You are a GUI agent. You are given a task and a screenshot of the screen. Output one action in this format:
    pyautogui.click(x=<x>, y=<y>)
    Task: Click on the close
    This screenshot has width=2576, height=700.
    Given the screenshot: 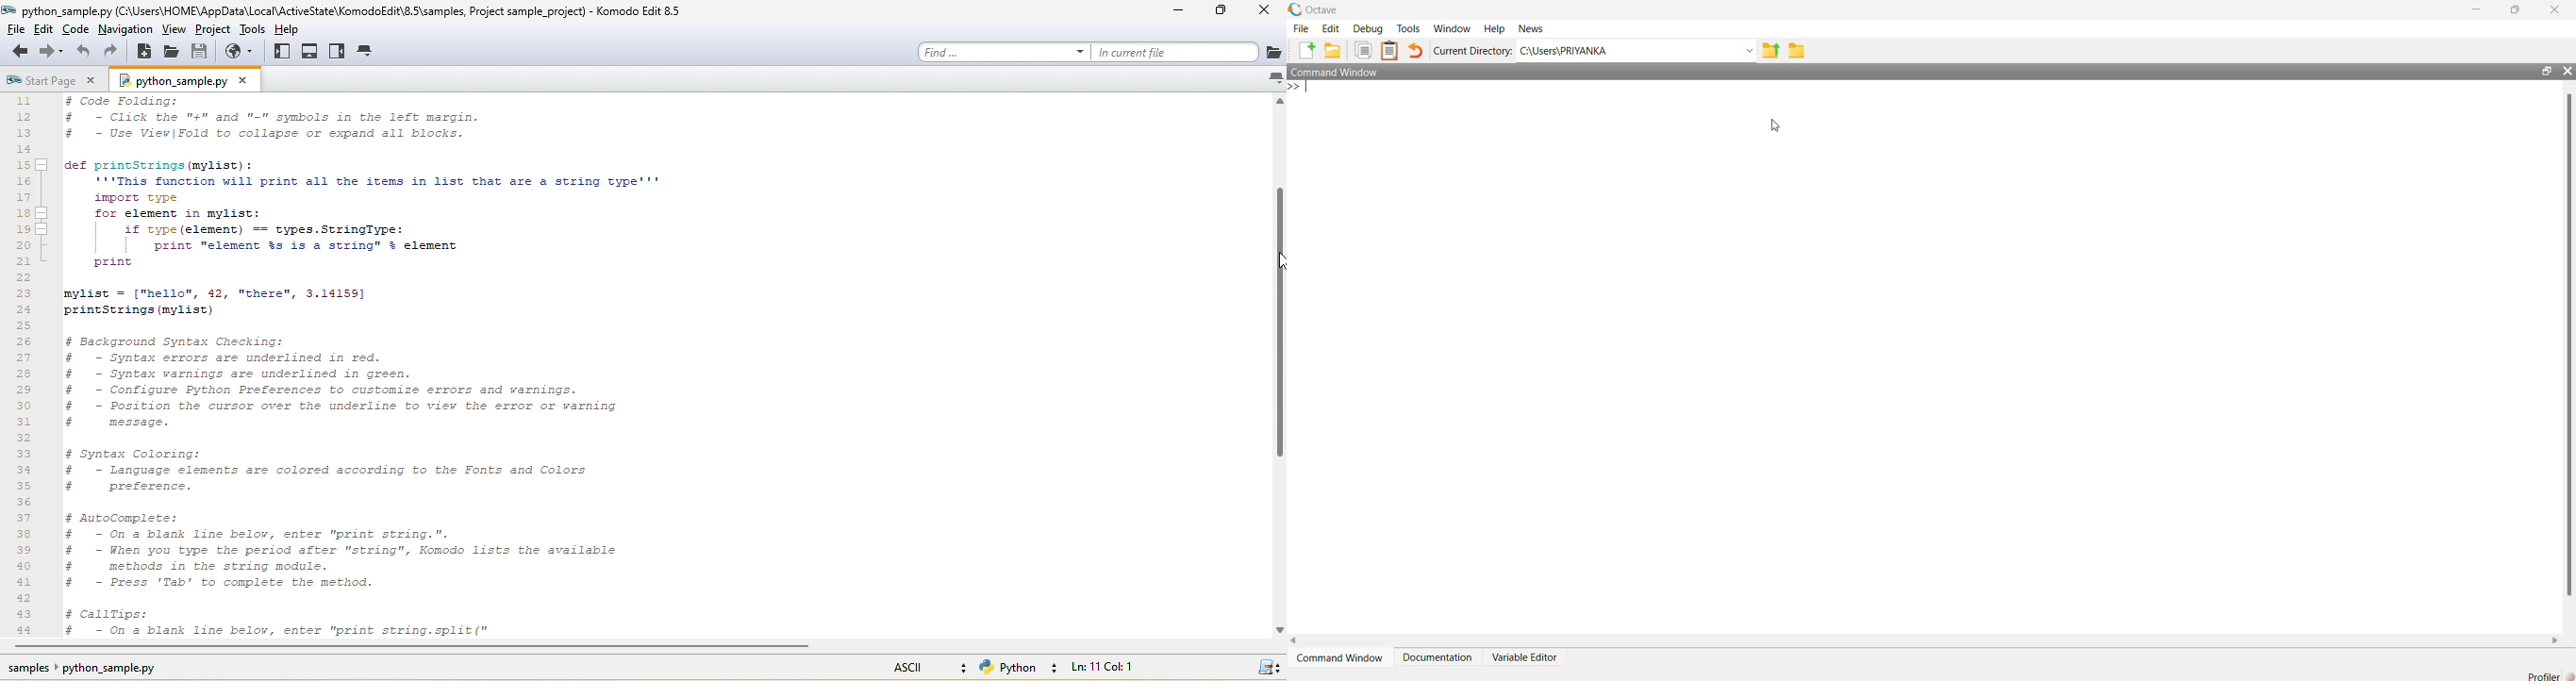 What is the action you would take?
    pyautogui.click(x=2567, y=71)
    